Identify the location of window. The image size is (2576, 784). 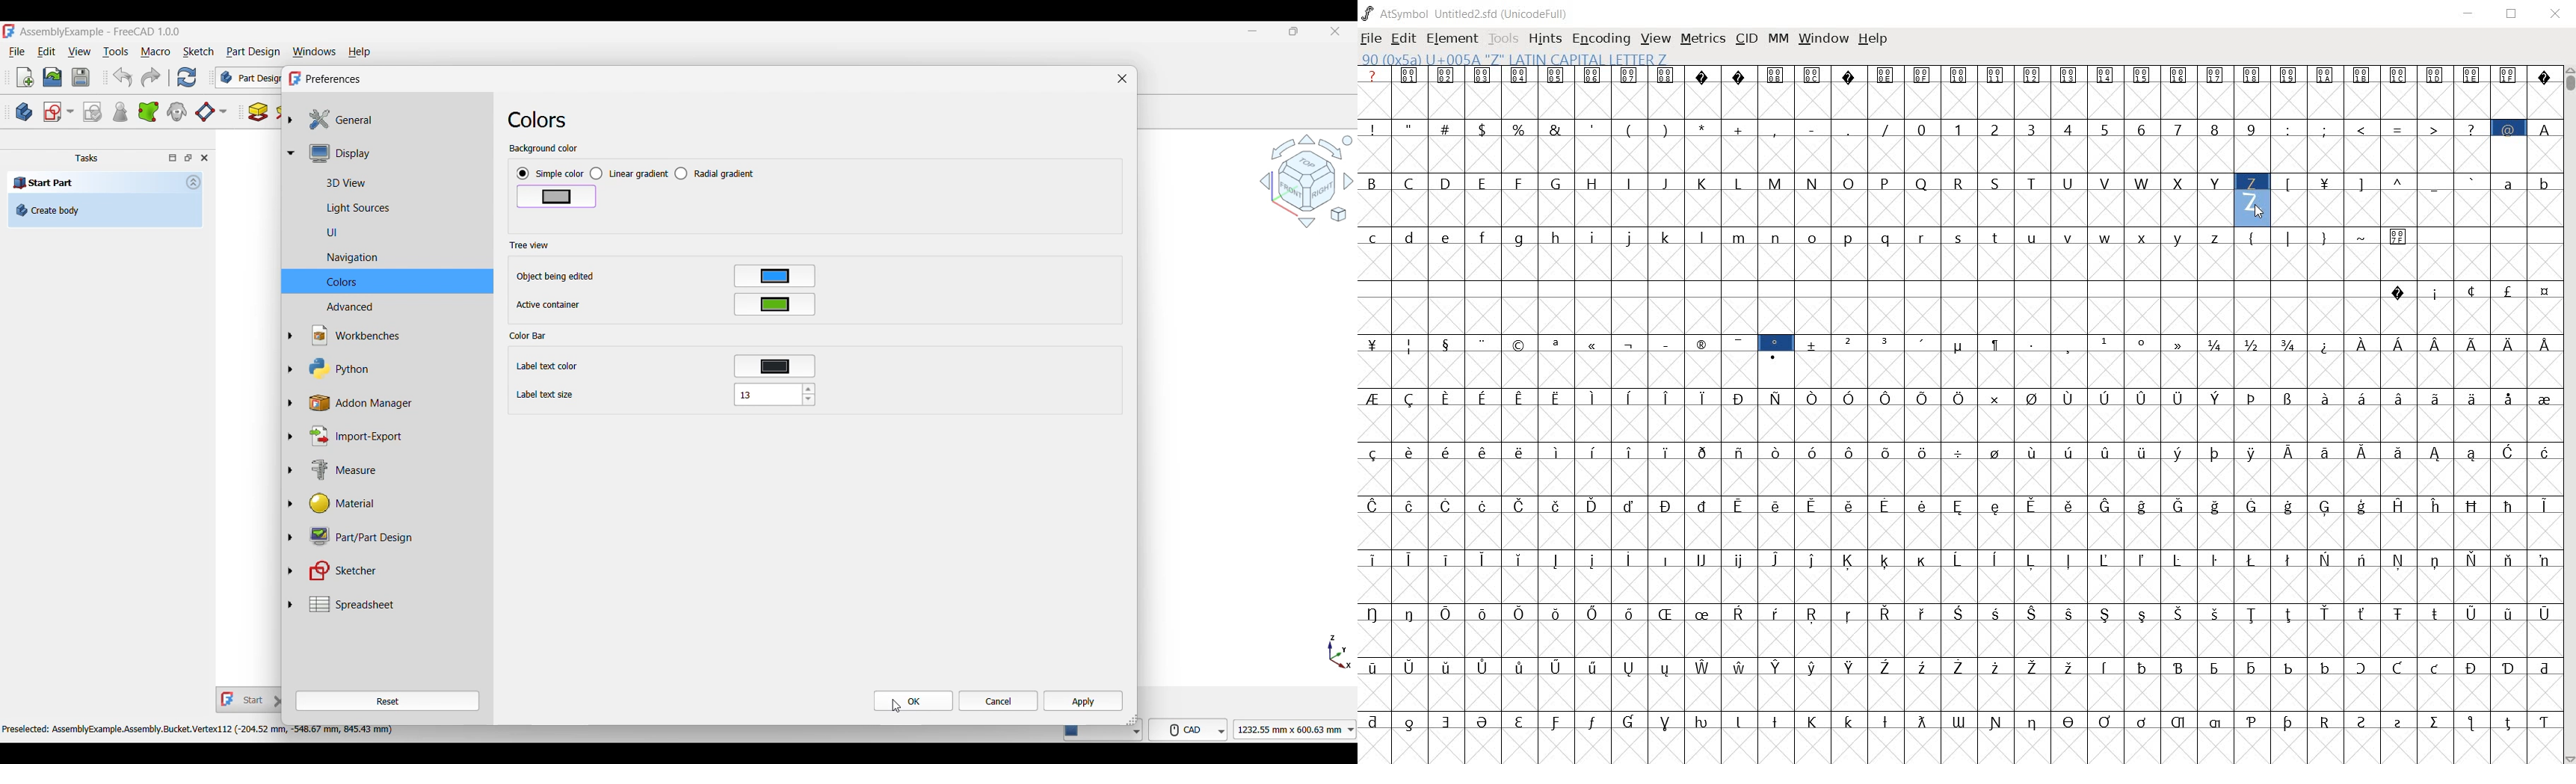
(1823, 39).